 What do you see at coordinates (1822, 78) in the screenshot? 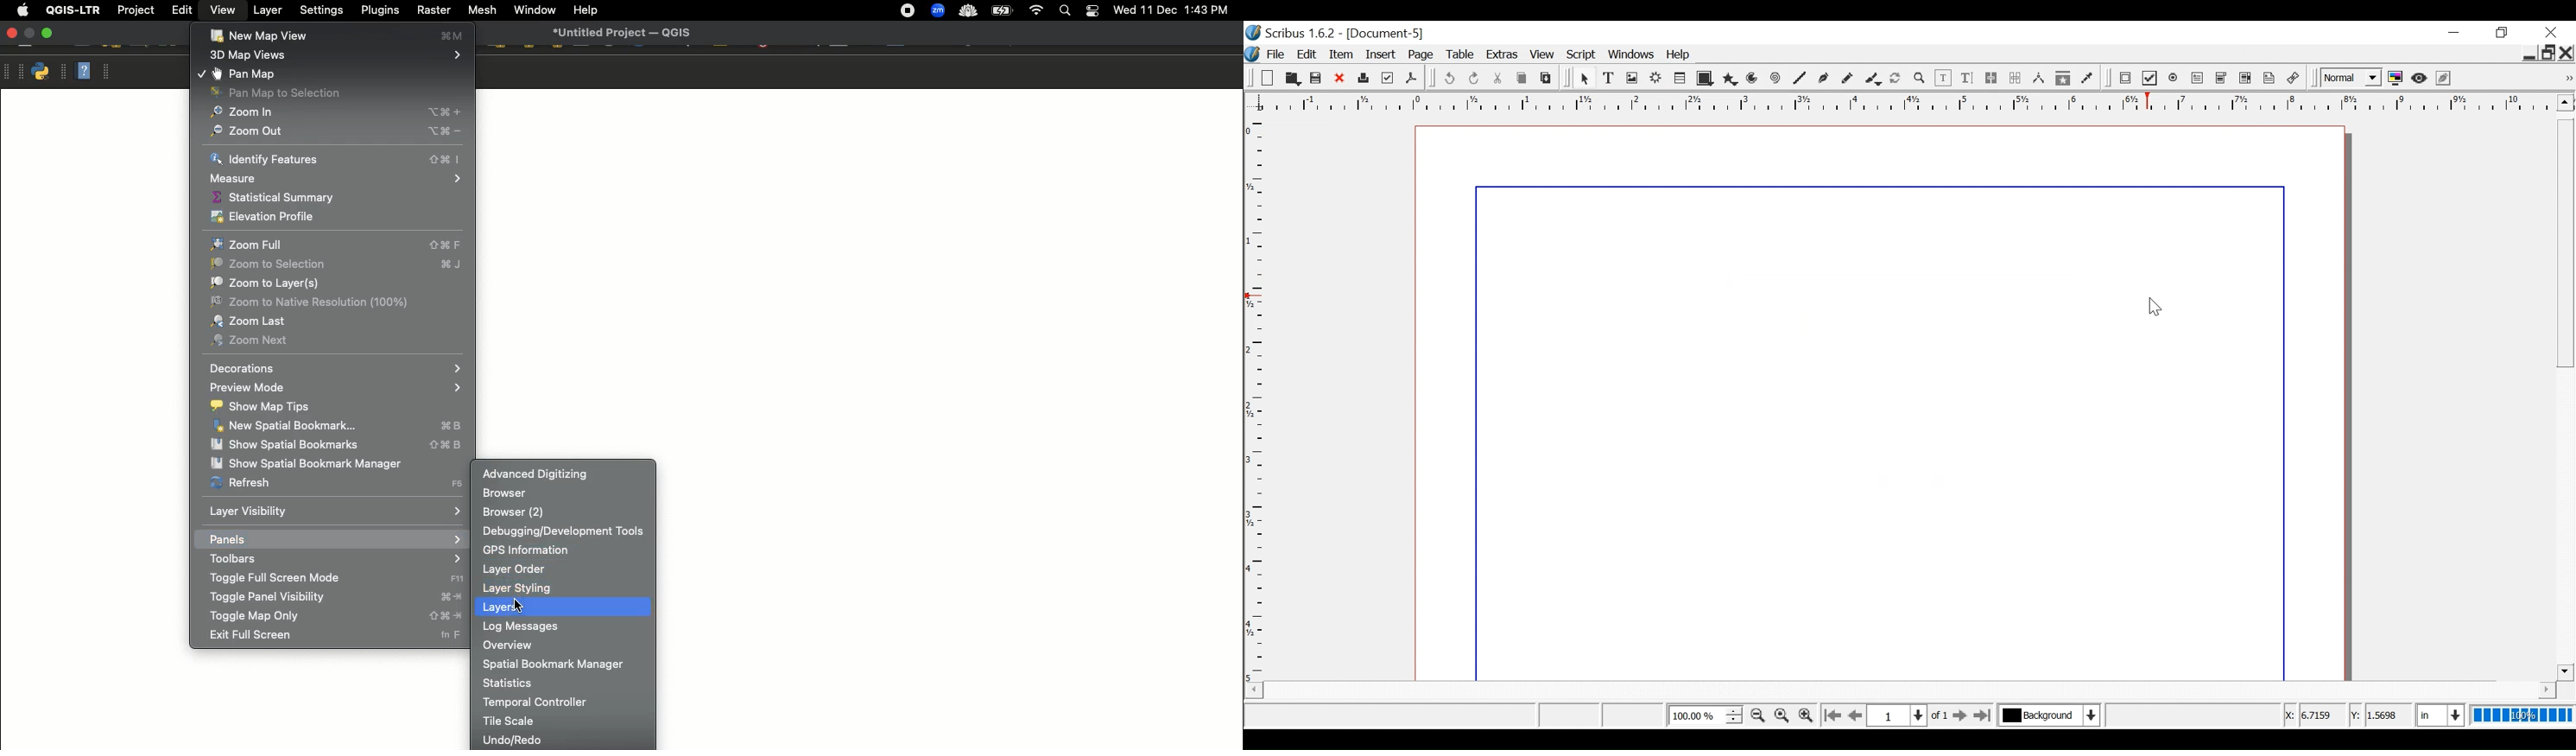
I see `Bezier curve` at bounding box center [1822, 78].